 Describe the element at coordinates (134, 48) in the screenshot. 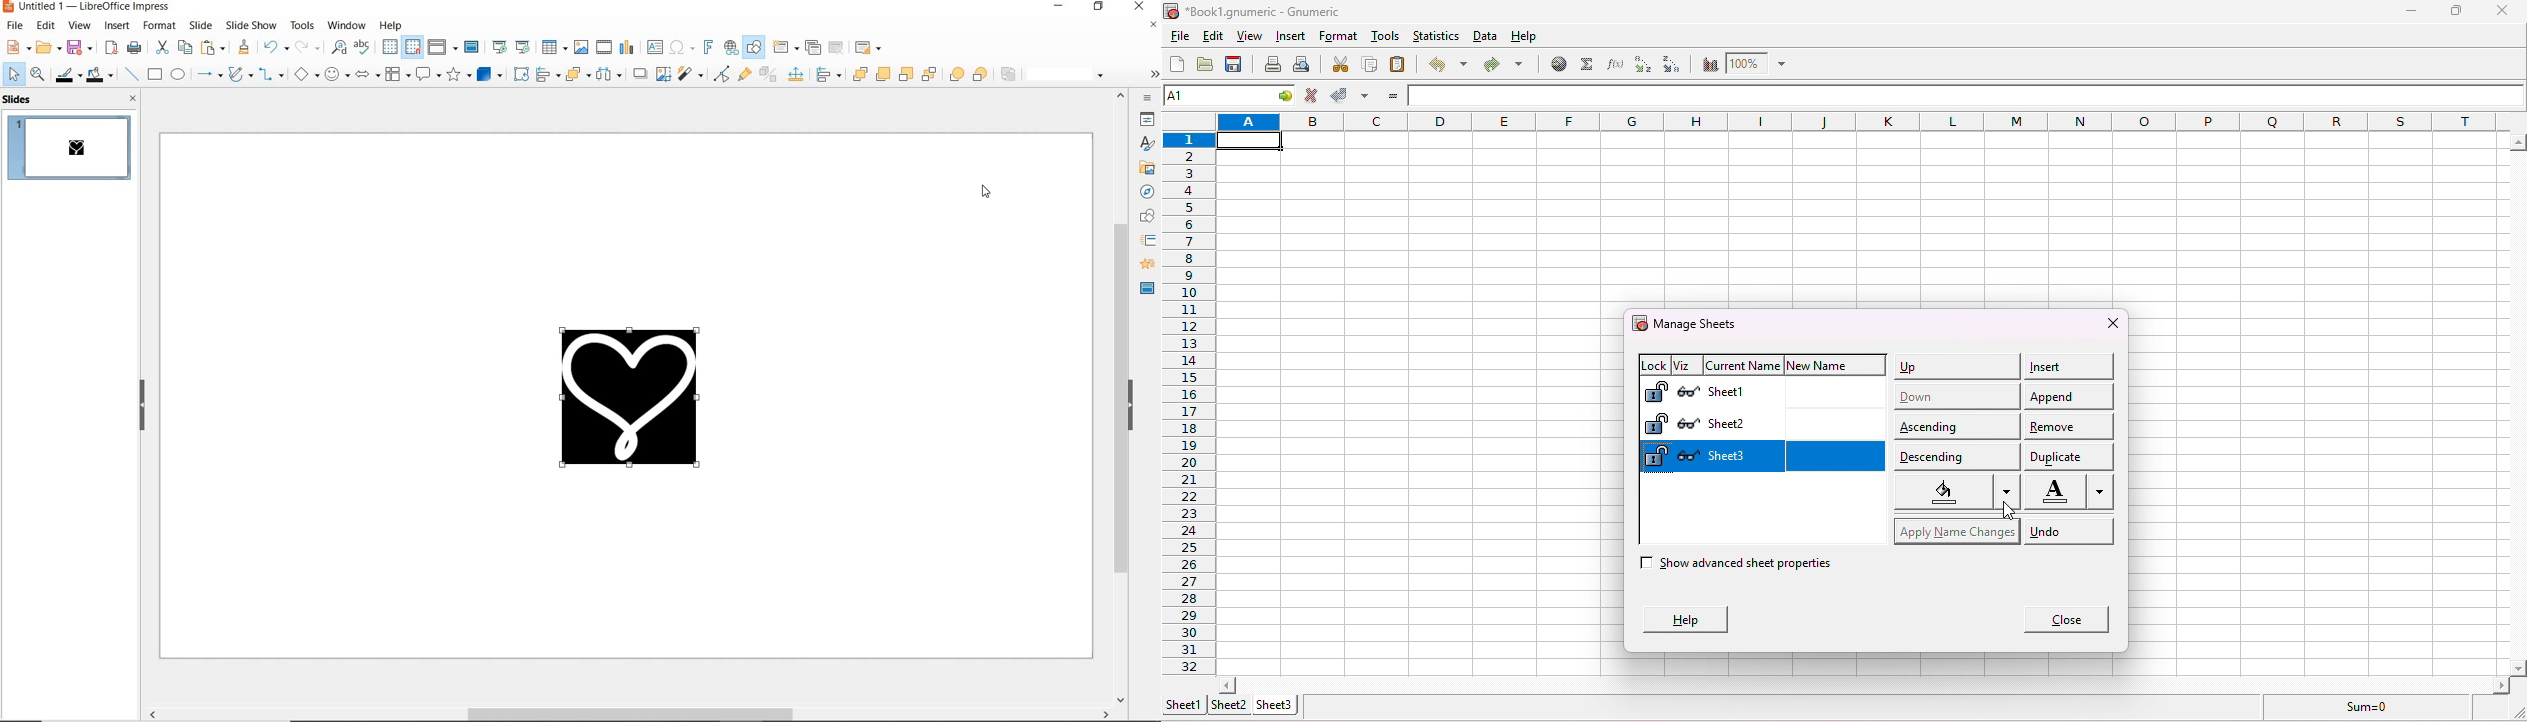

I see `print` at that location.